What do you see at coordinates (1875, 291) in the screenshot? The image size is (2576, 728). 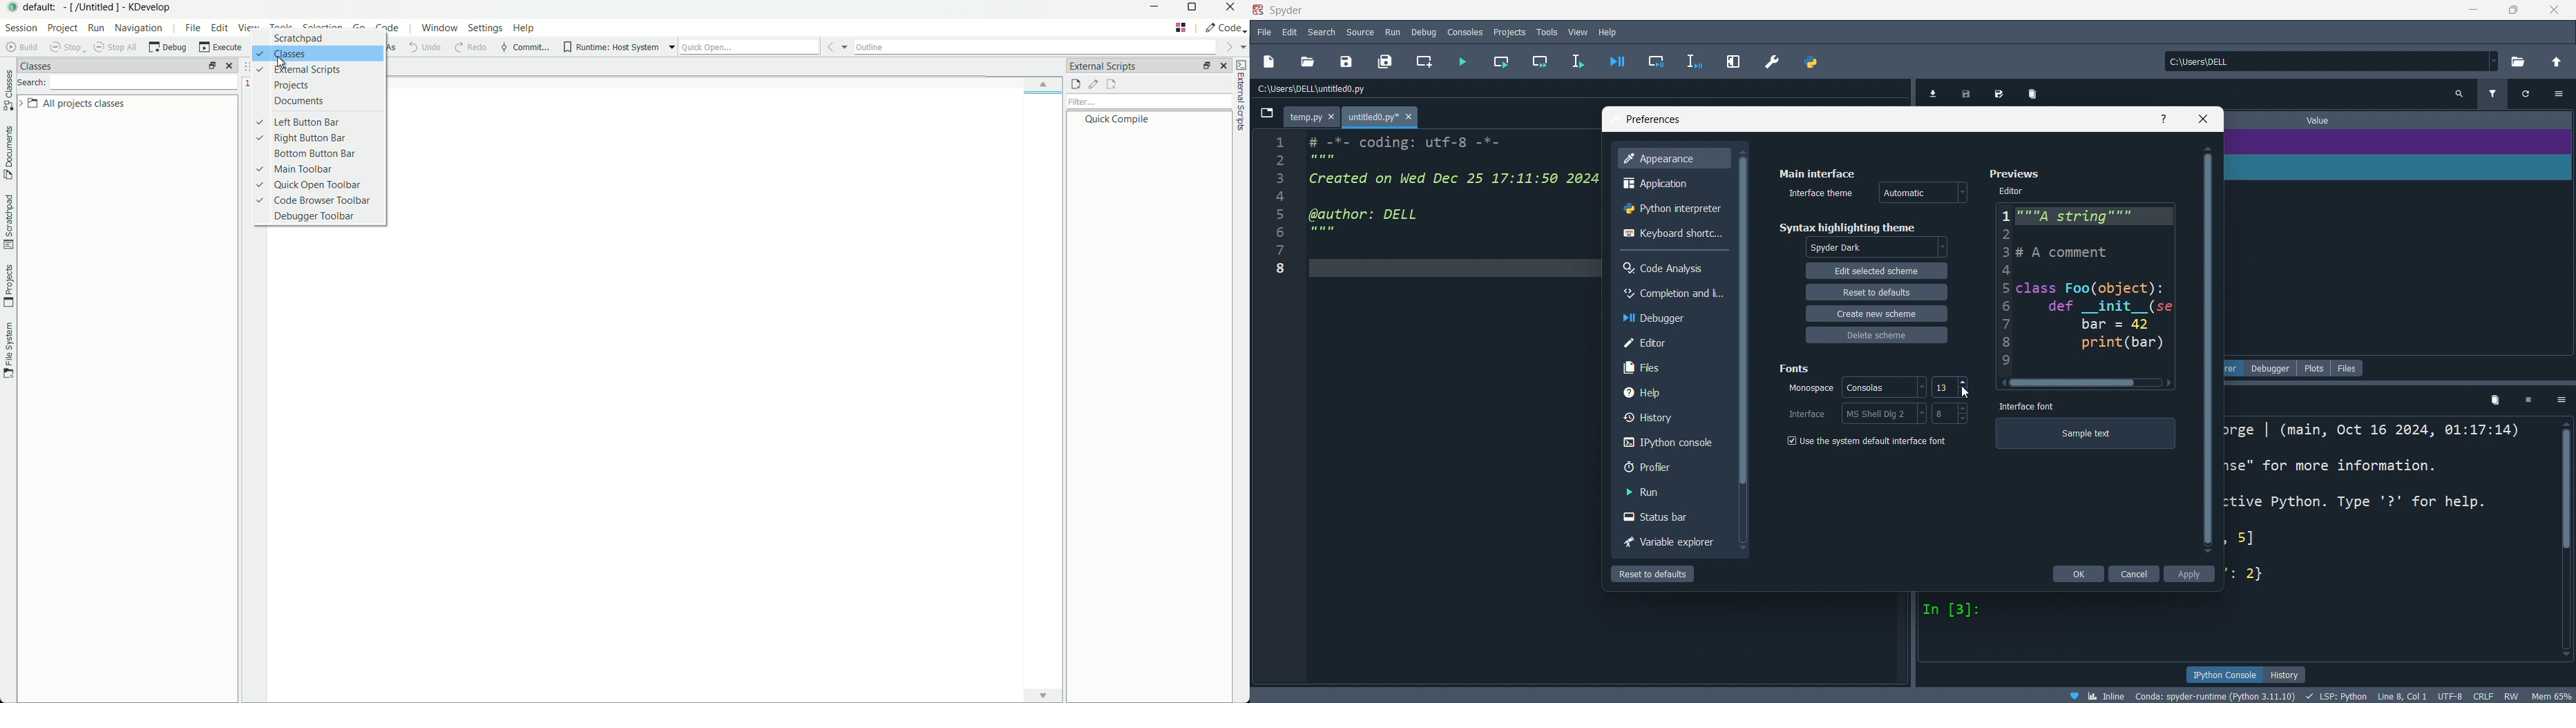 I see `reset` at bounding box center [1875, 291].